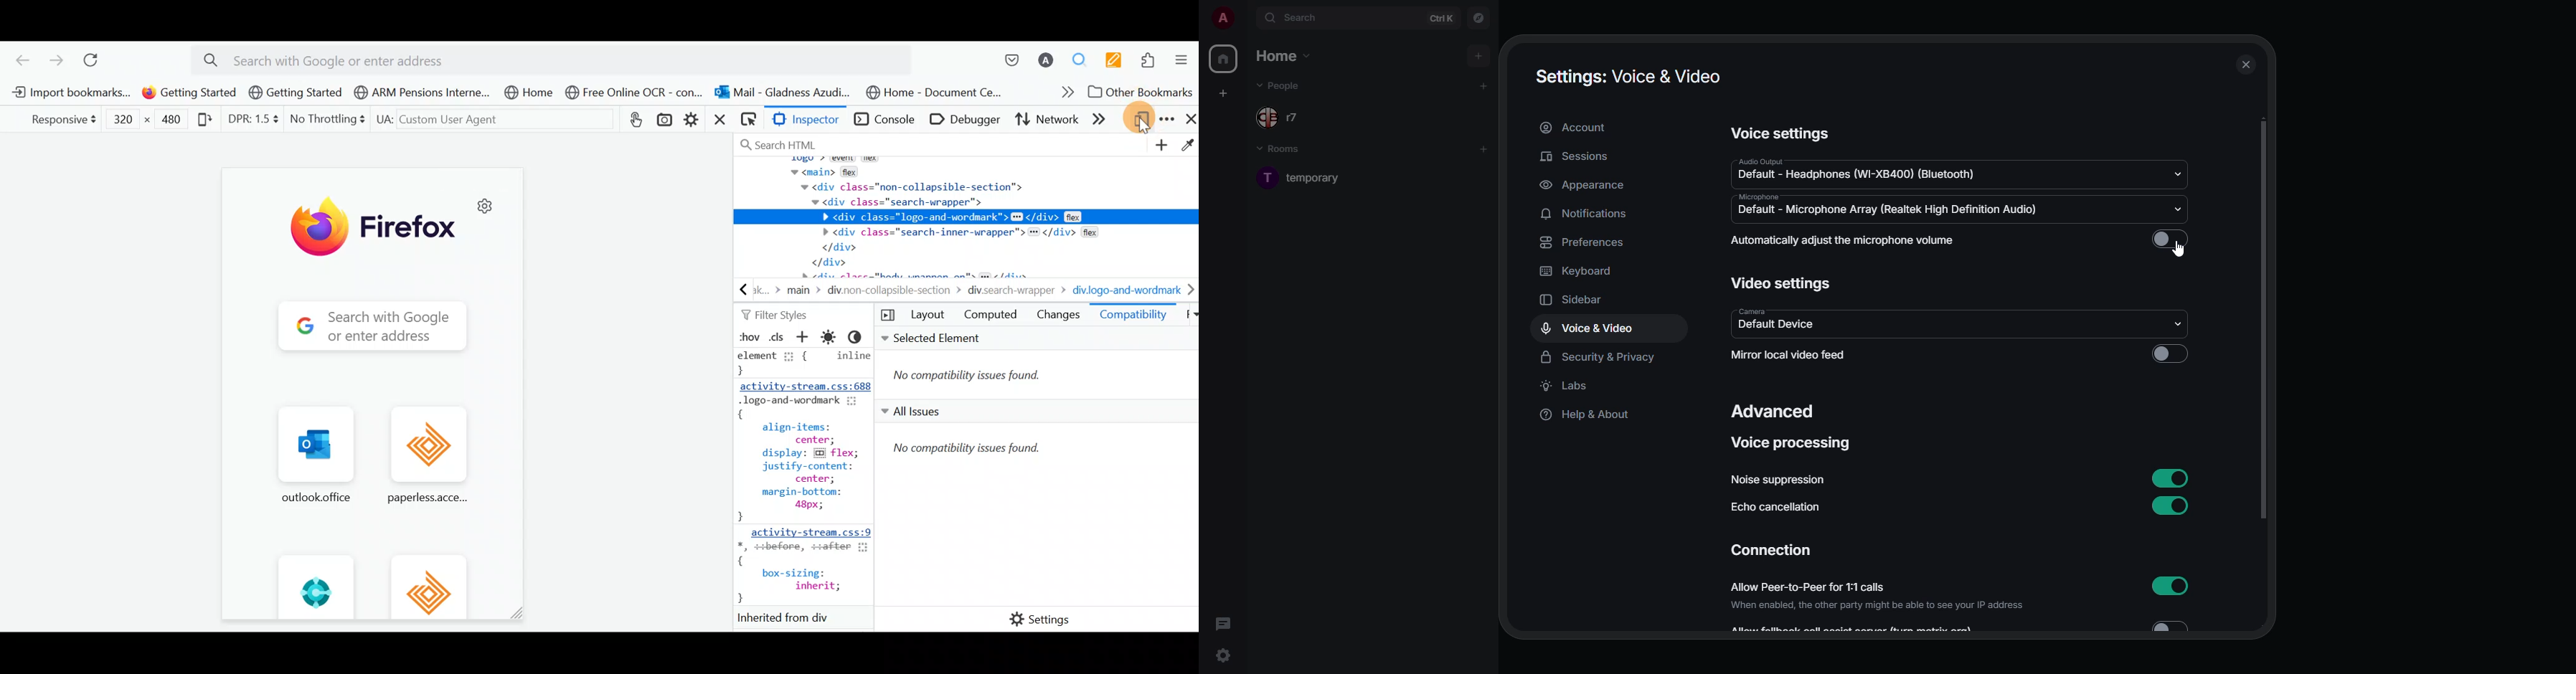  I want to click on settings, so click(1223, 655).